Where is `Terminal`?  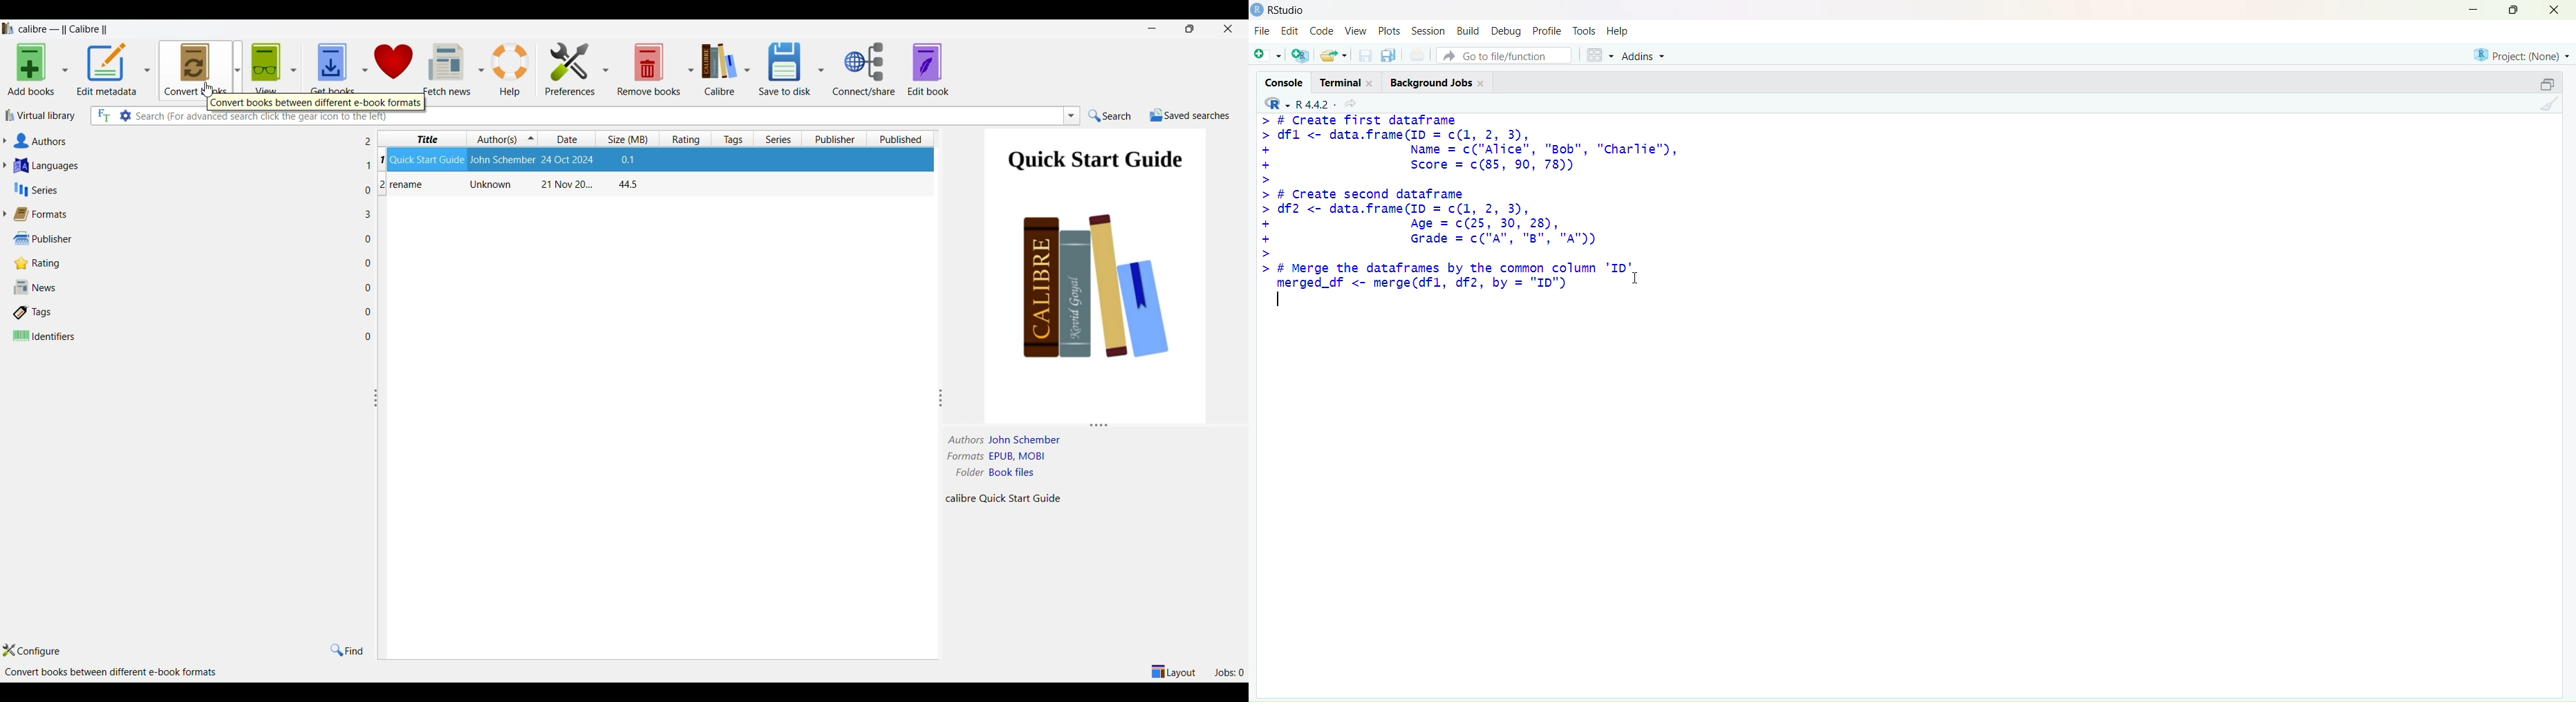 Terminal is located at coordinates (1350, 81).